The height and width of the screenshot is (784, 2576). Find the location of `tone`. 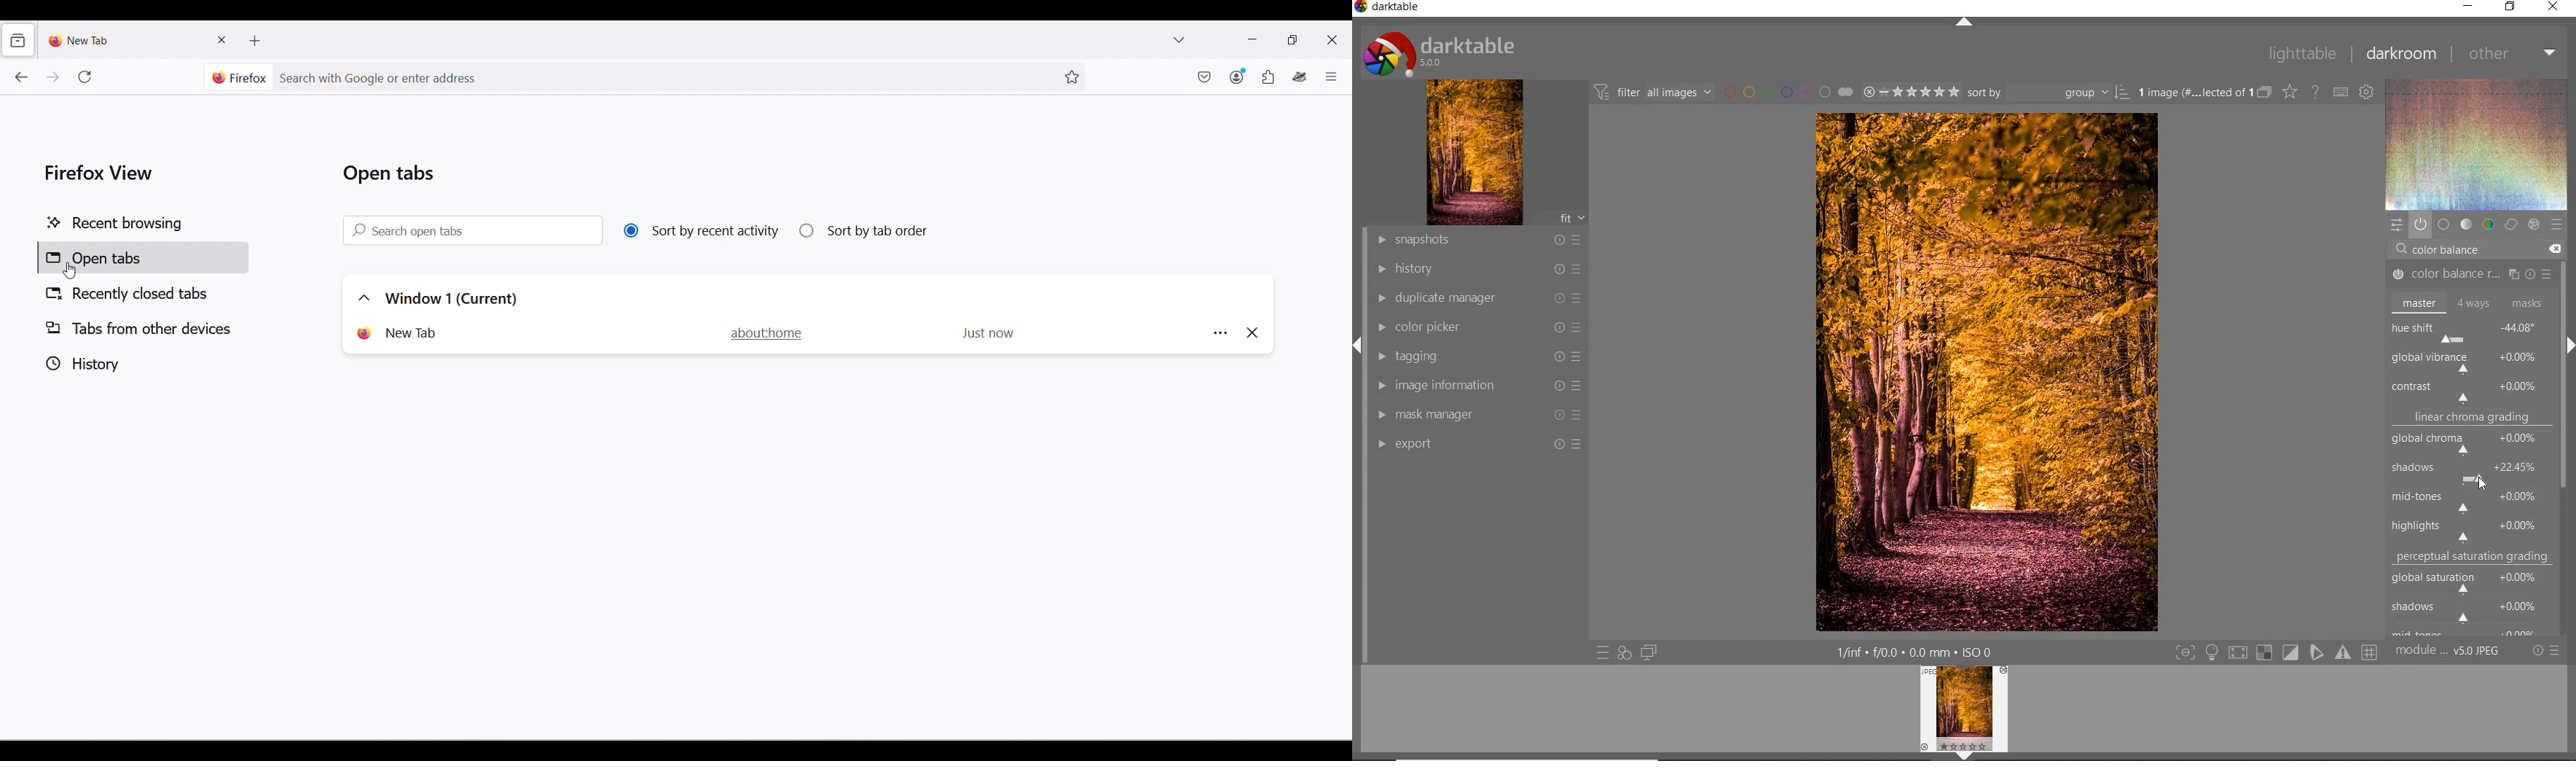

tone is located at coordinates (2465, 225).